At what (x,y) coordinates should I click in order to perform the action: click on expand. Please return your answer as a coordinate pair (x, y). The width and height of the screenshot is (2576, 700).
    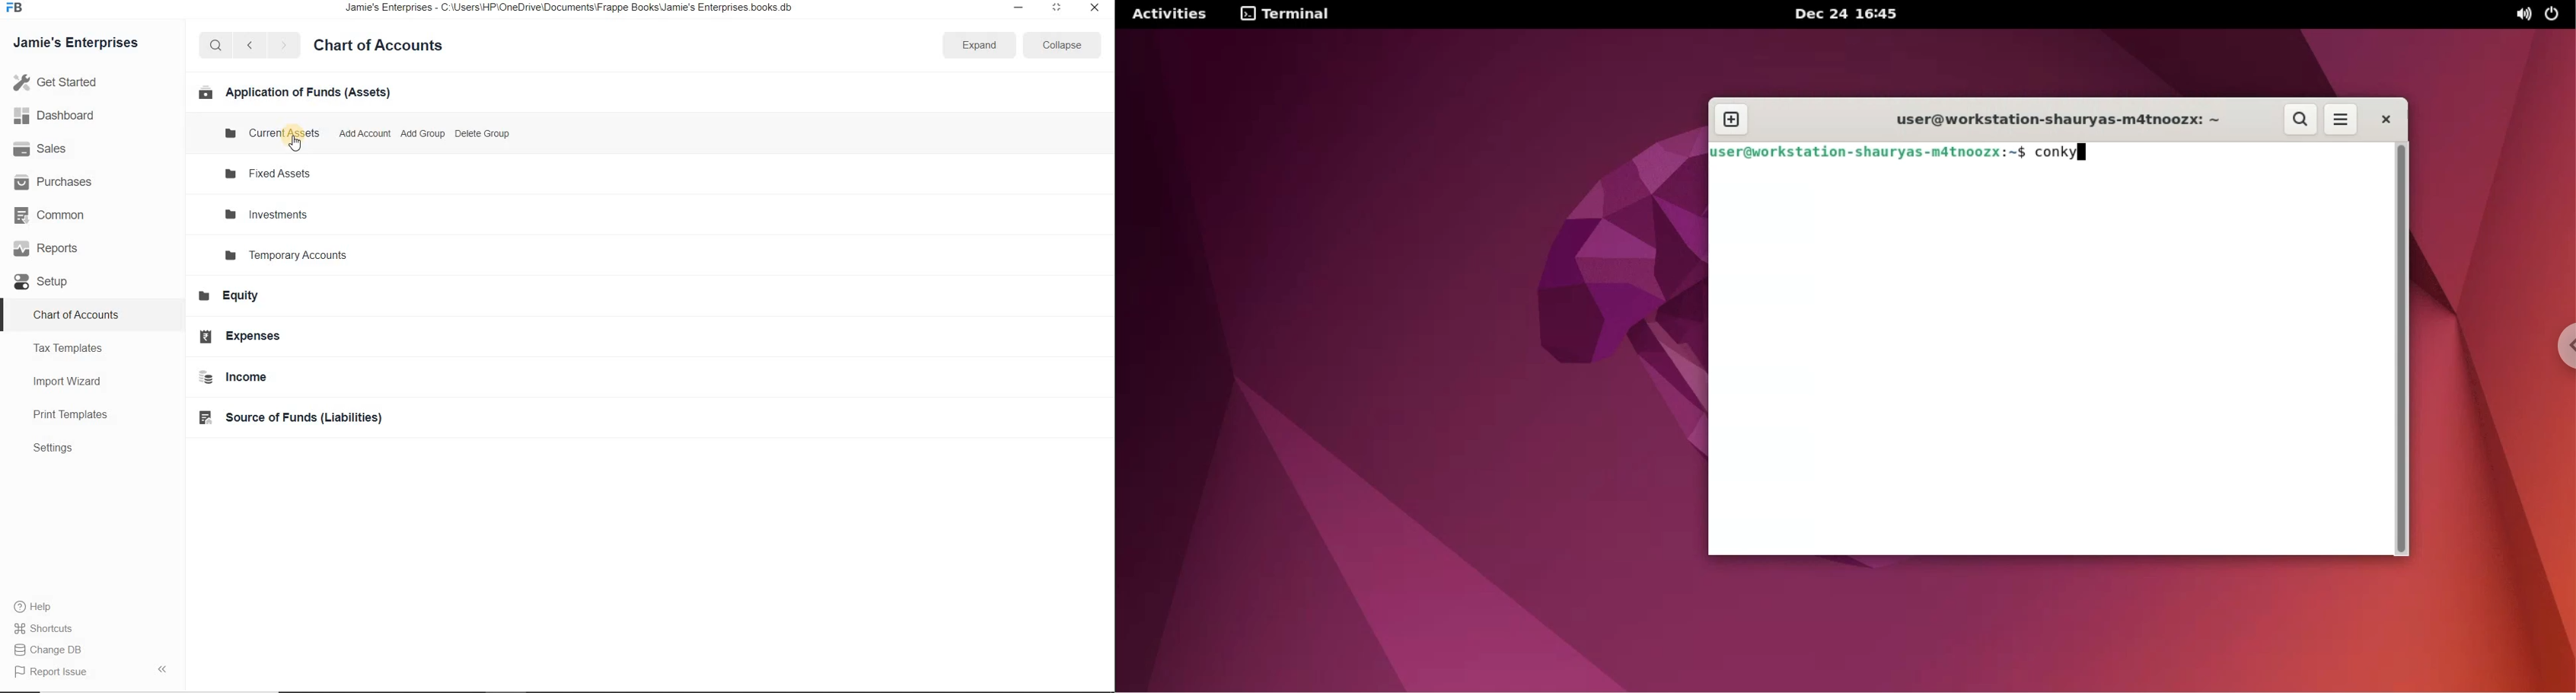
    Looking at the image, I should click on (978, 46).